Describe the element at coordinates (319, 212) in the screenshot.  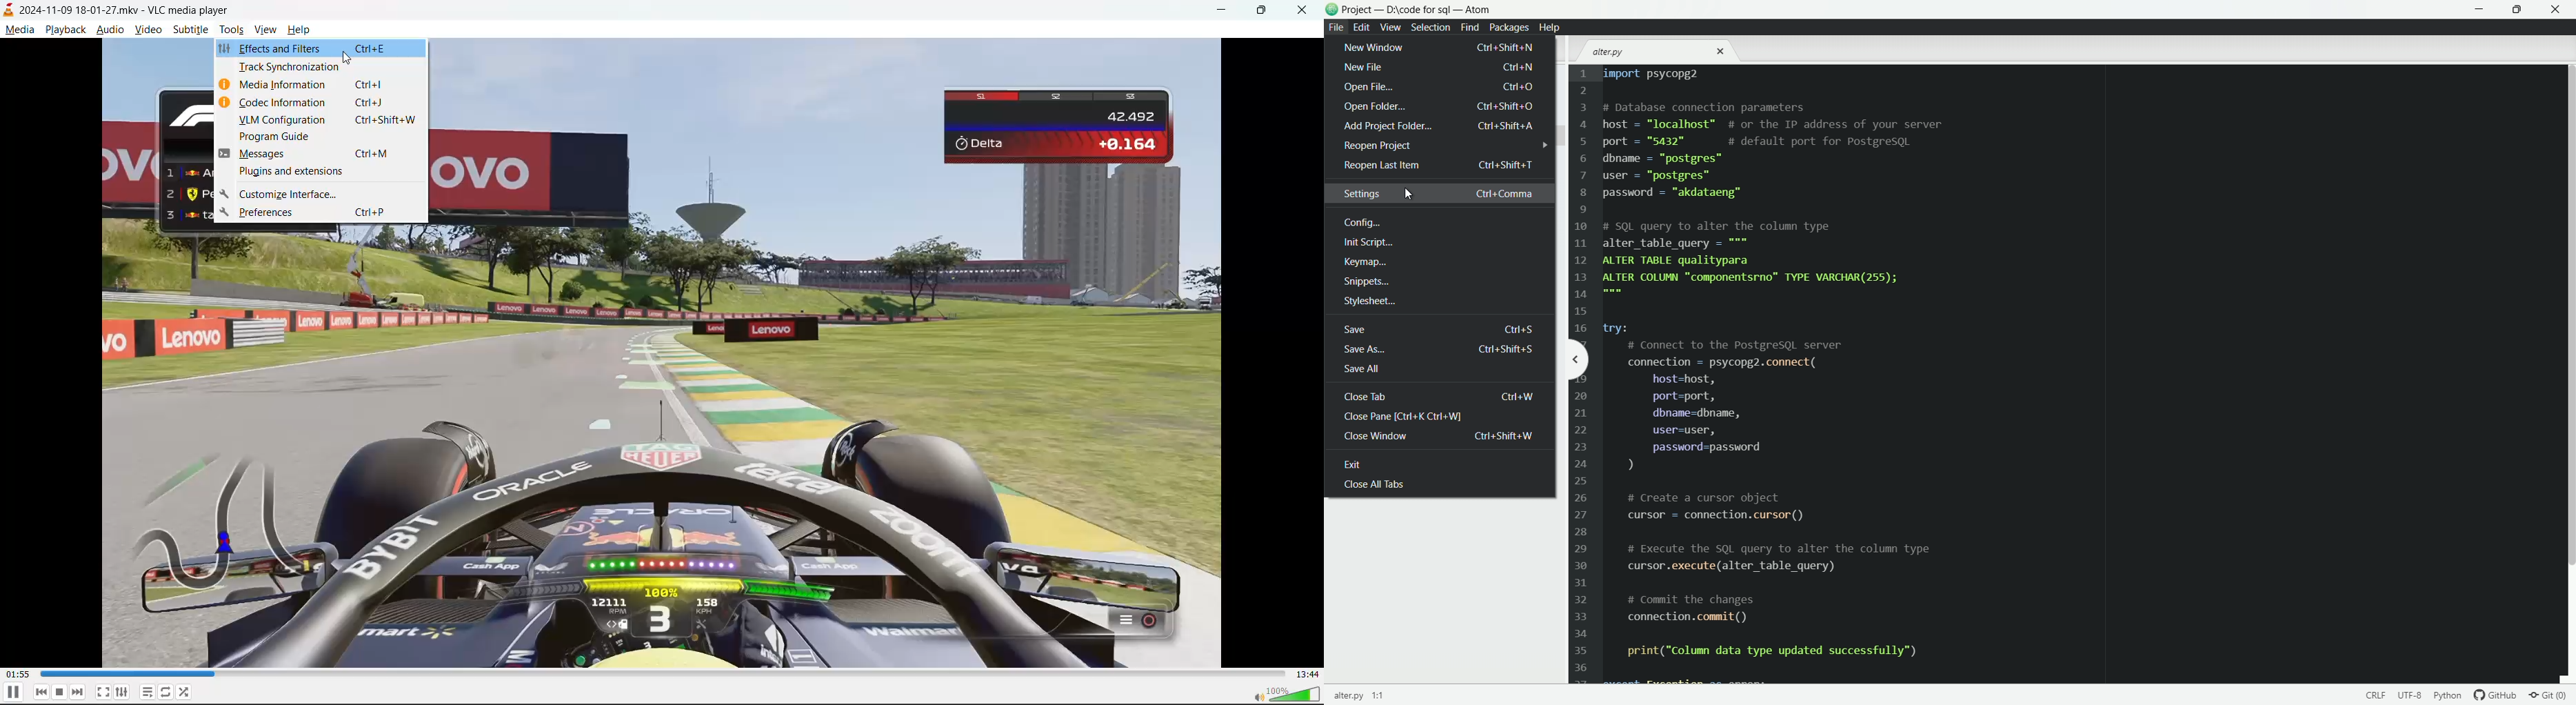
I see `preferences` at that location.